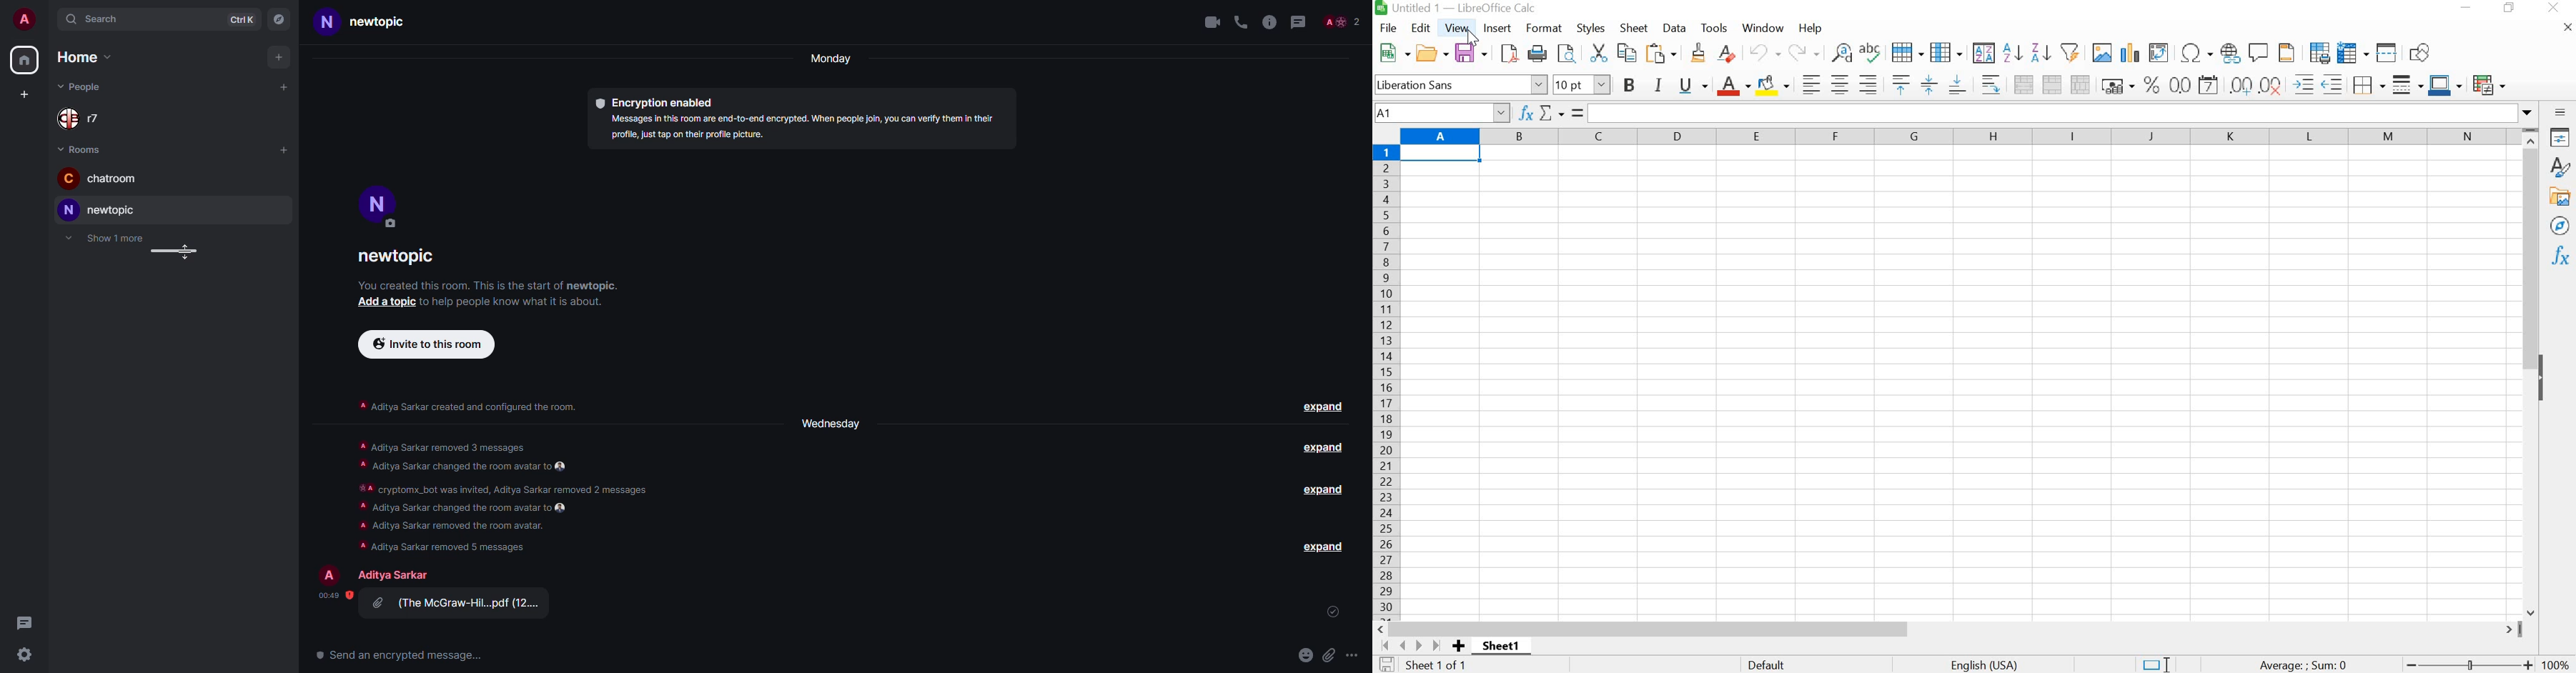 This screenshot has height=700, width=2576. Describe the element at coordinates (1324, 546) in the screenshot. I see `expand` at that location.